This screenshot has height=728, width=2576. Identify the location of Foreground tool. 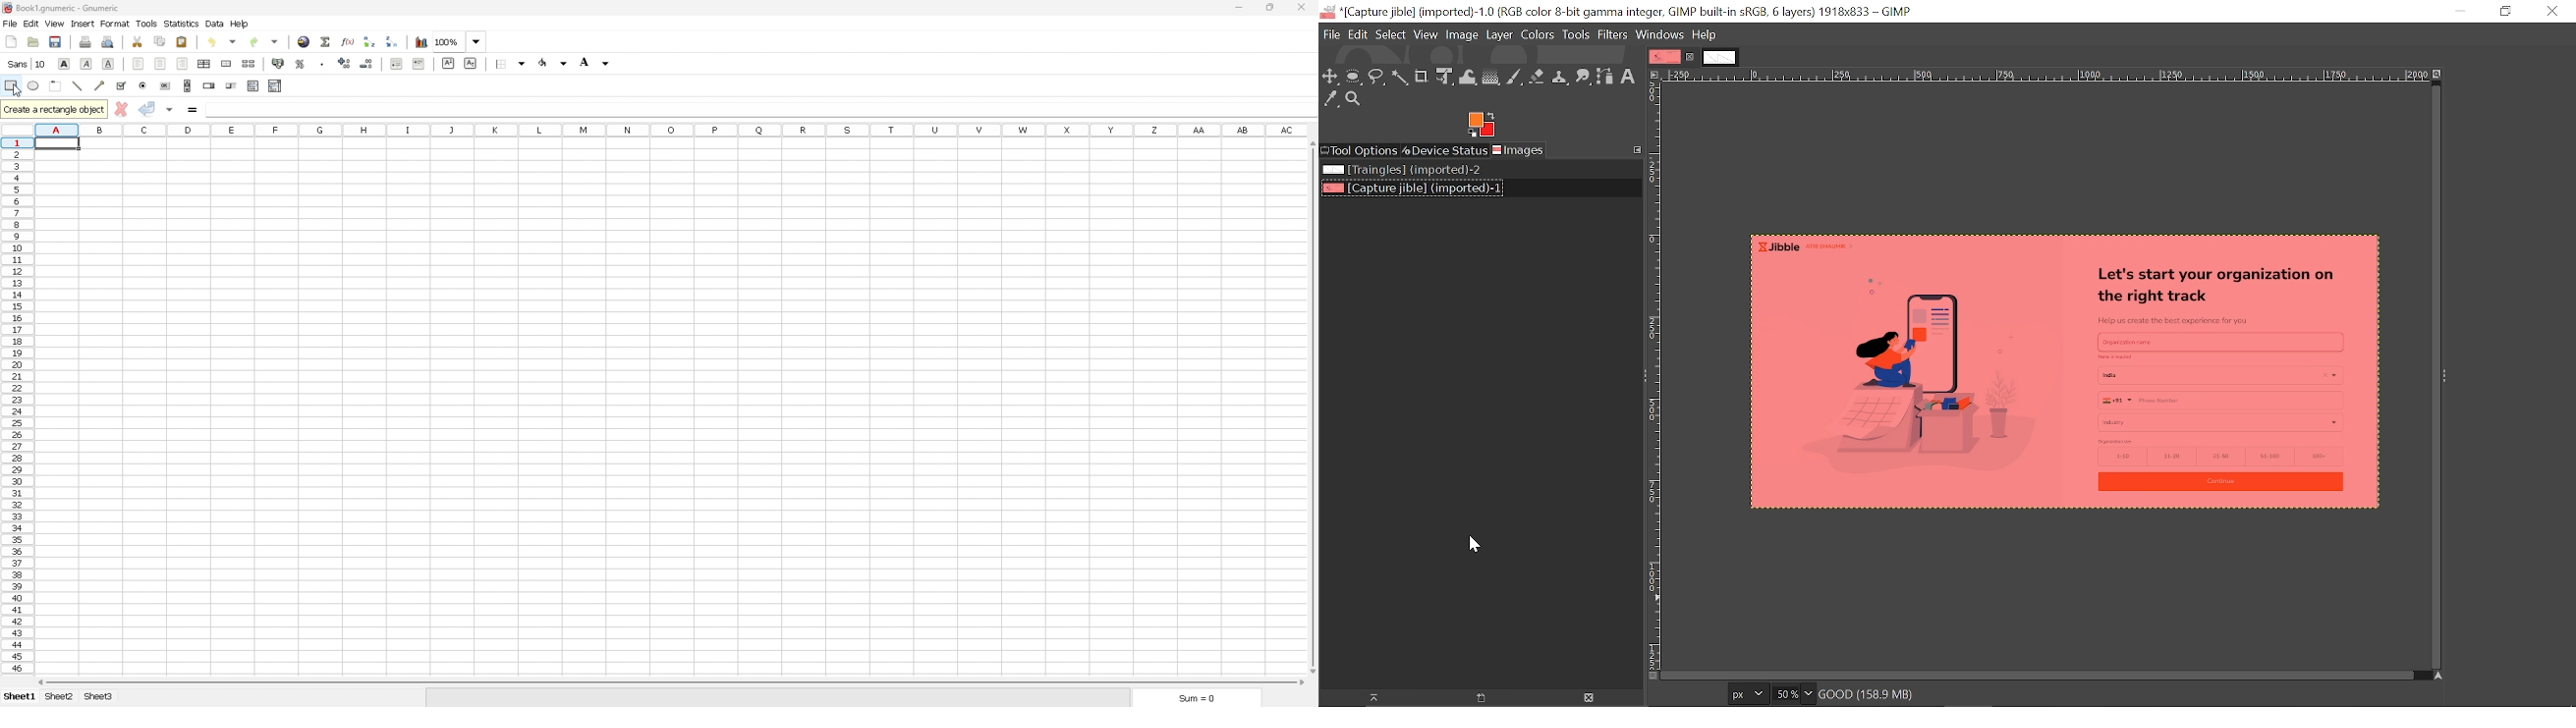
(1483, 125).